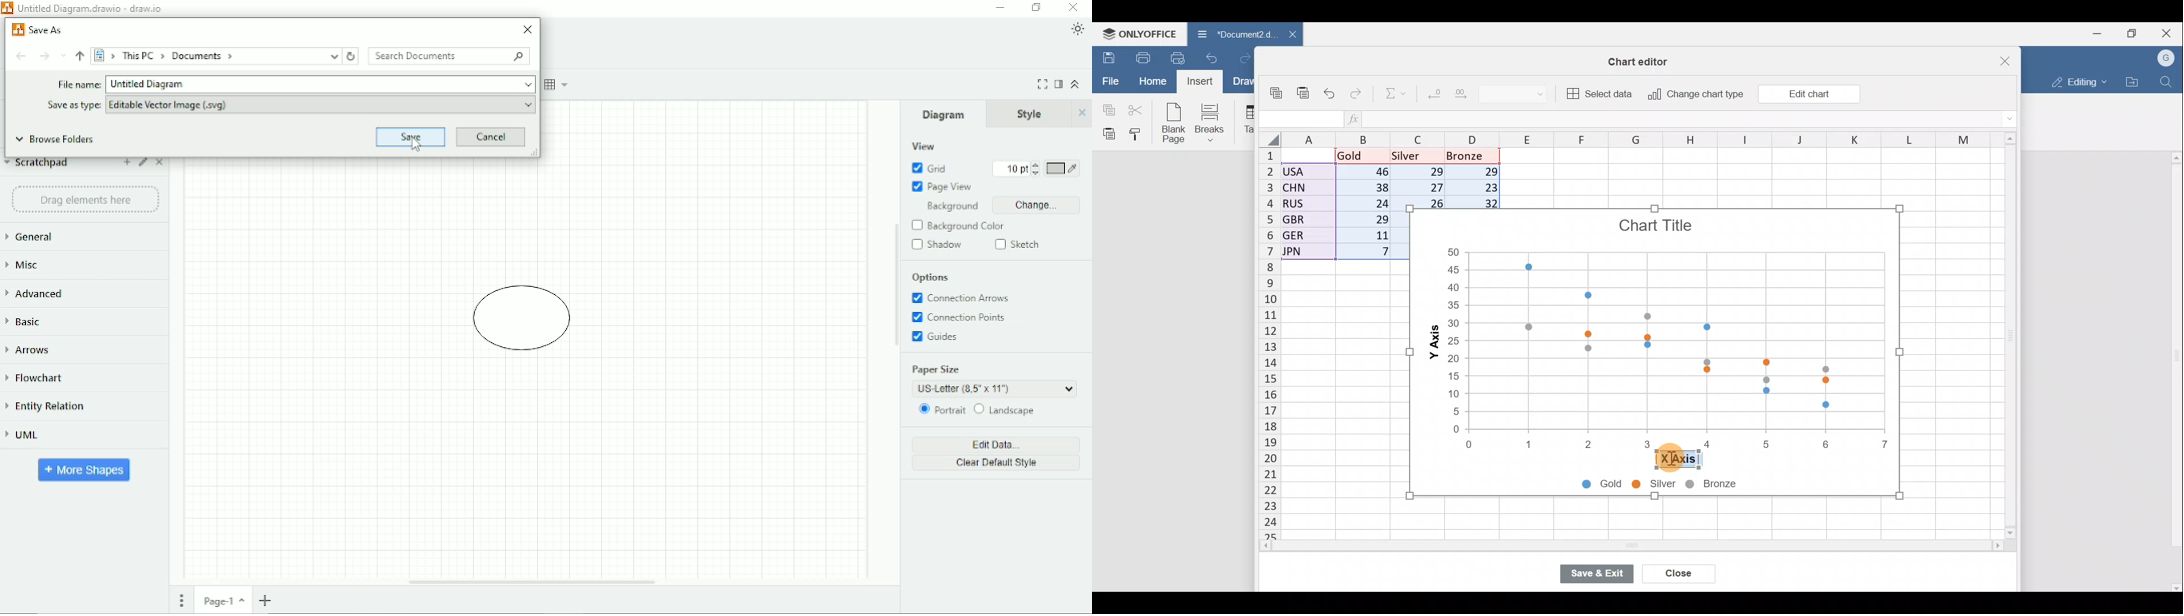 The height and width of the screenshot is (616, 2184). What do you see at coordinates (1036, 8) in the screenshot?
I see `Restore down` at bounding box center [1036, 8].